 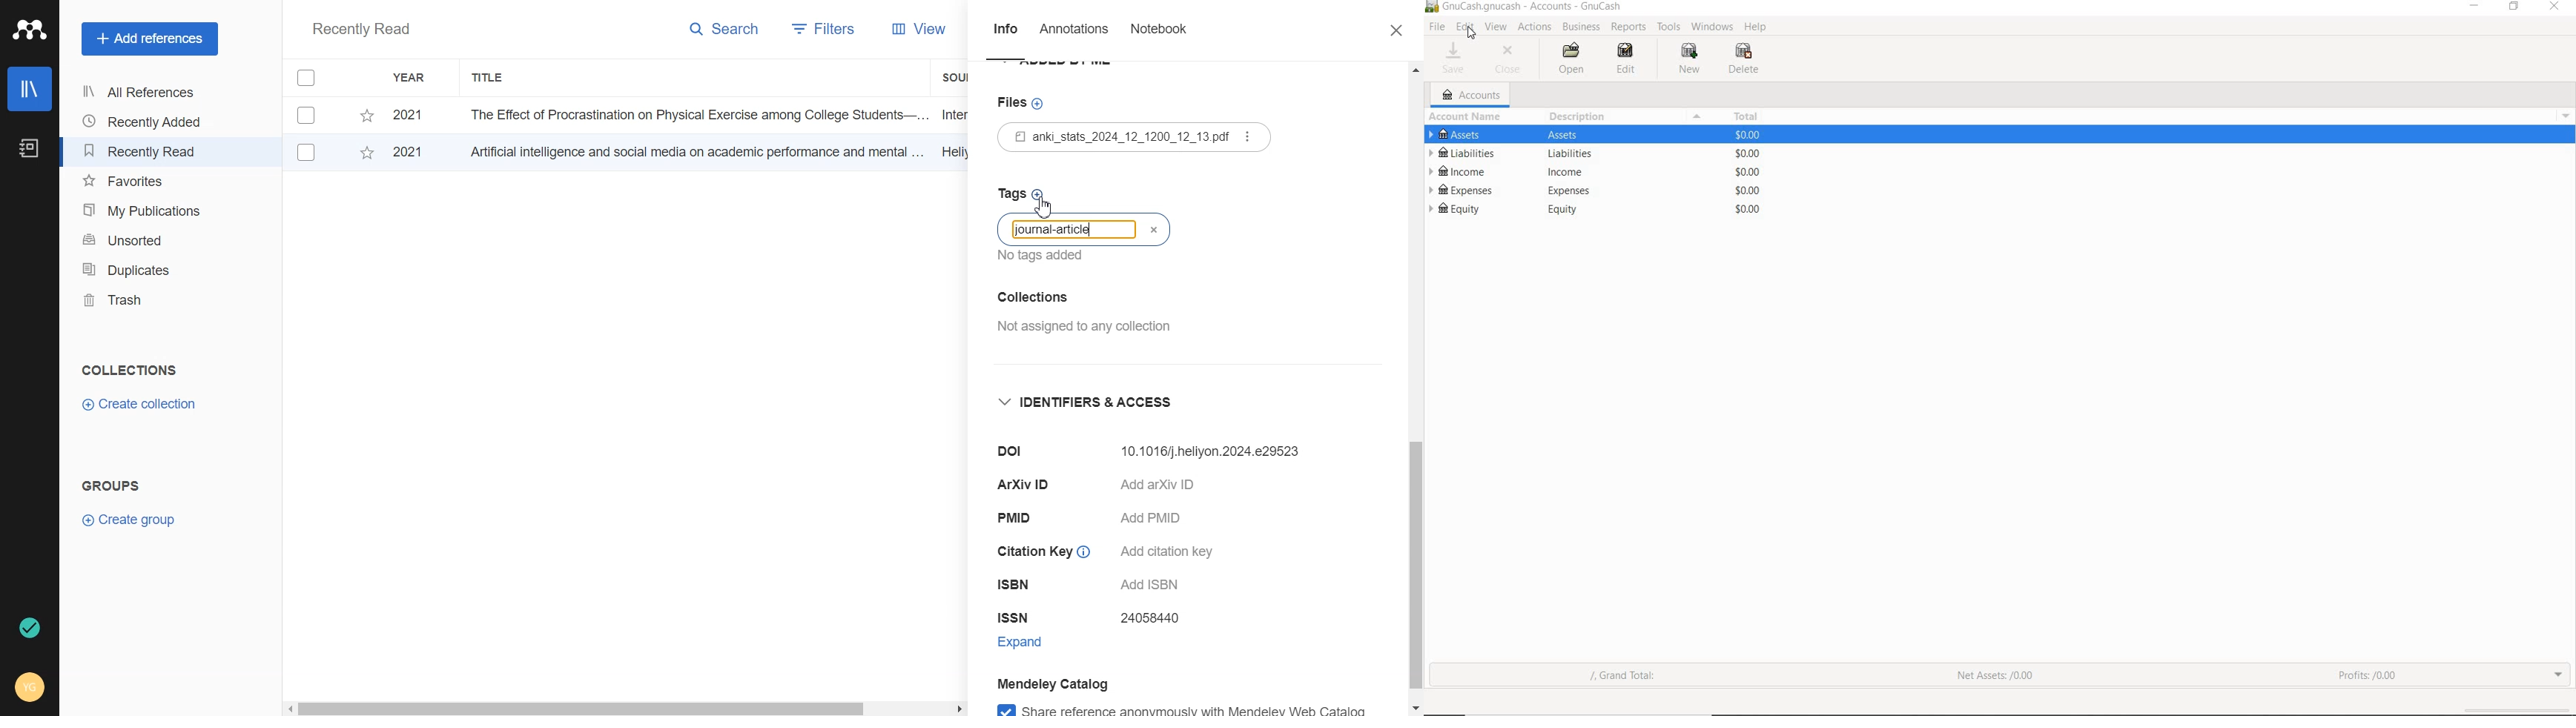 I want to click on , so click(x=1537, y=7).